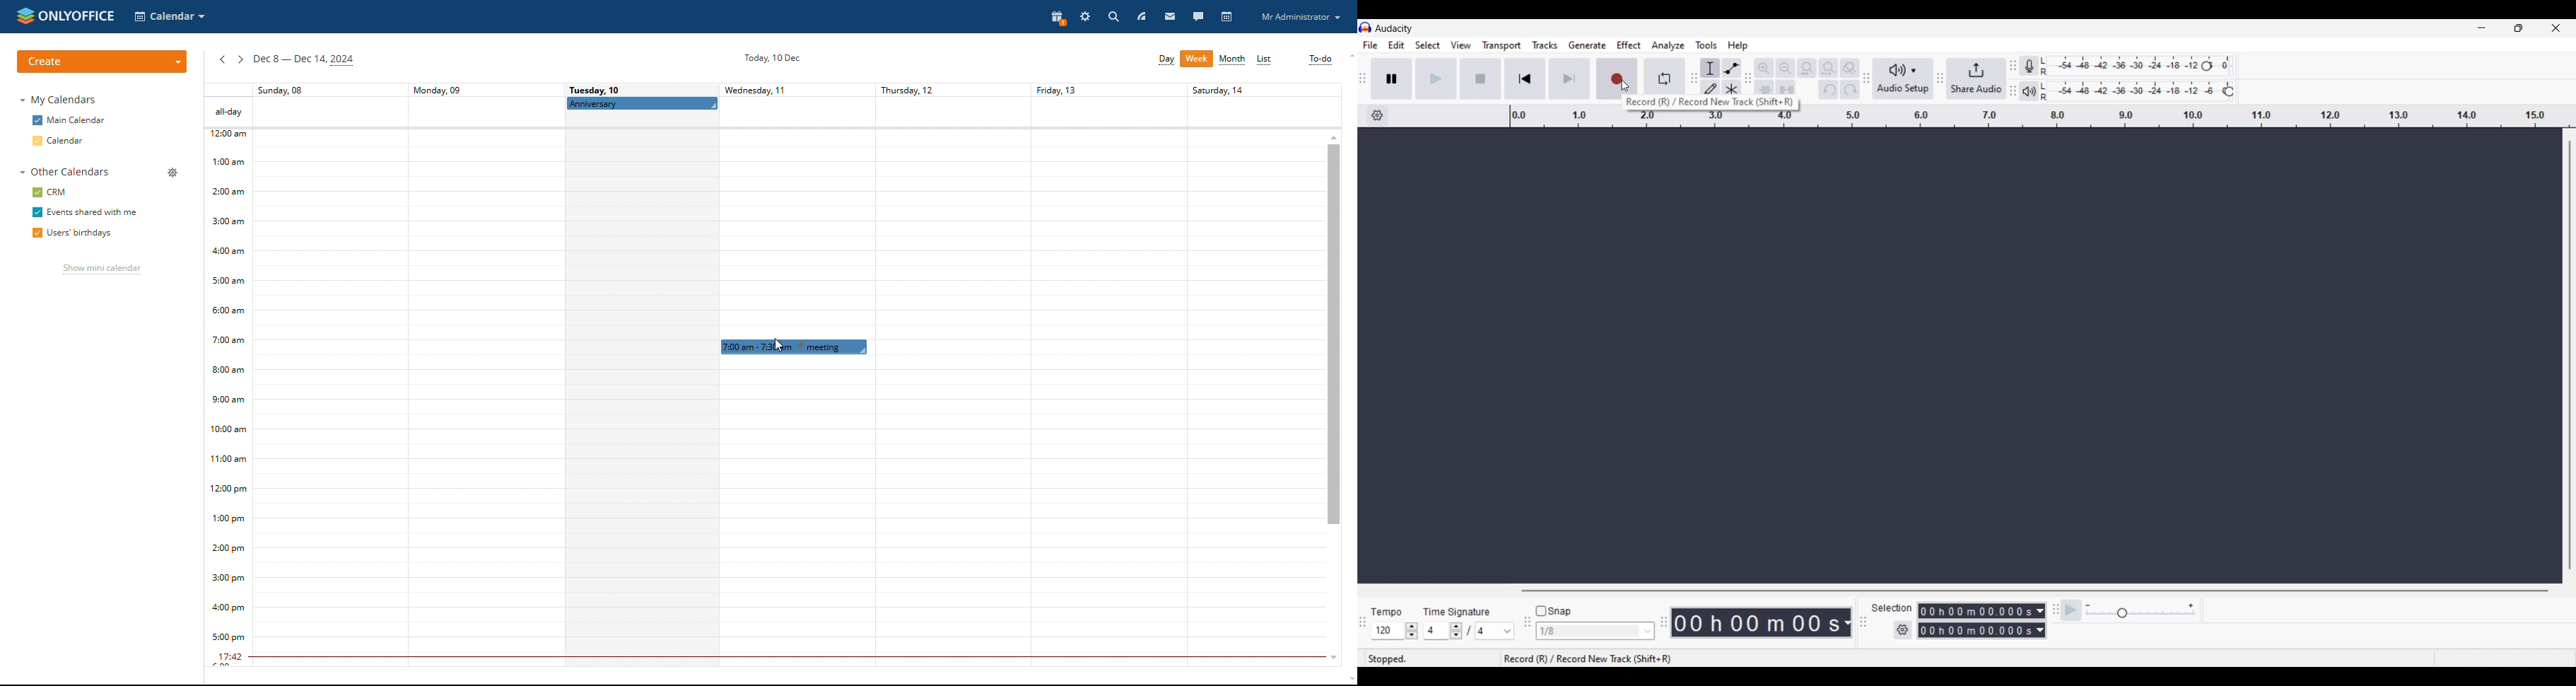  What do you see at coordinates (2519, 27) in the screenshot?
I see `Show interface in a smaller tab` at bounding box center [2519, 27].